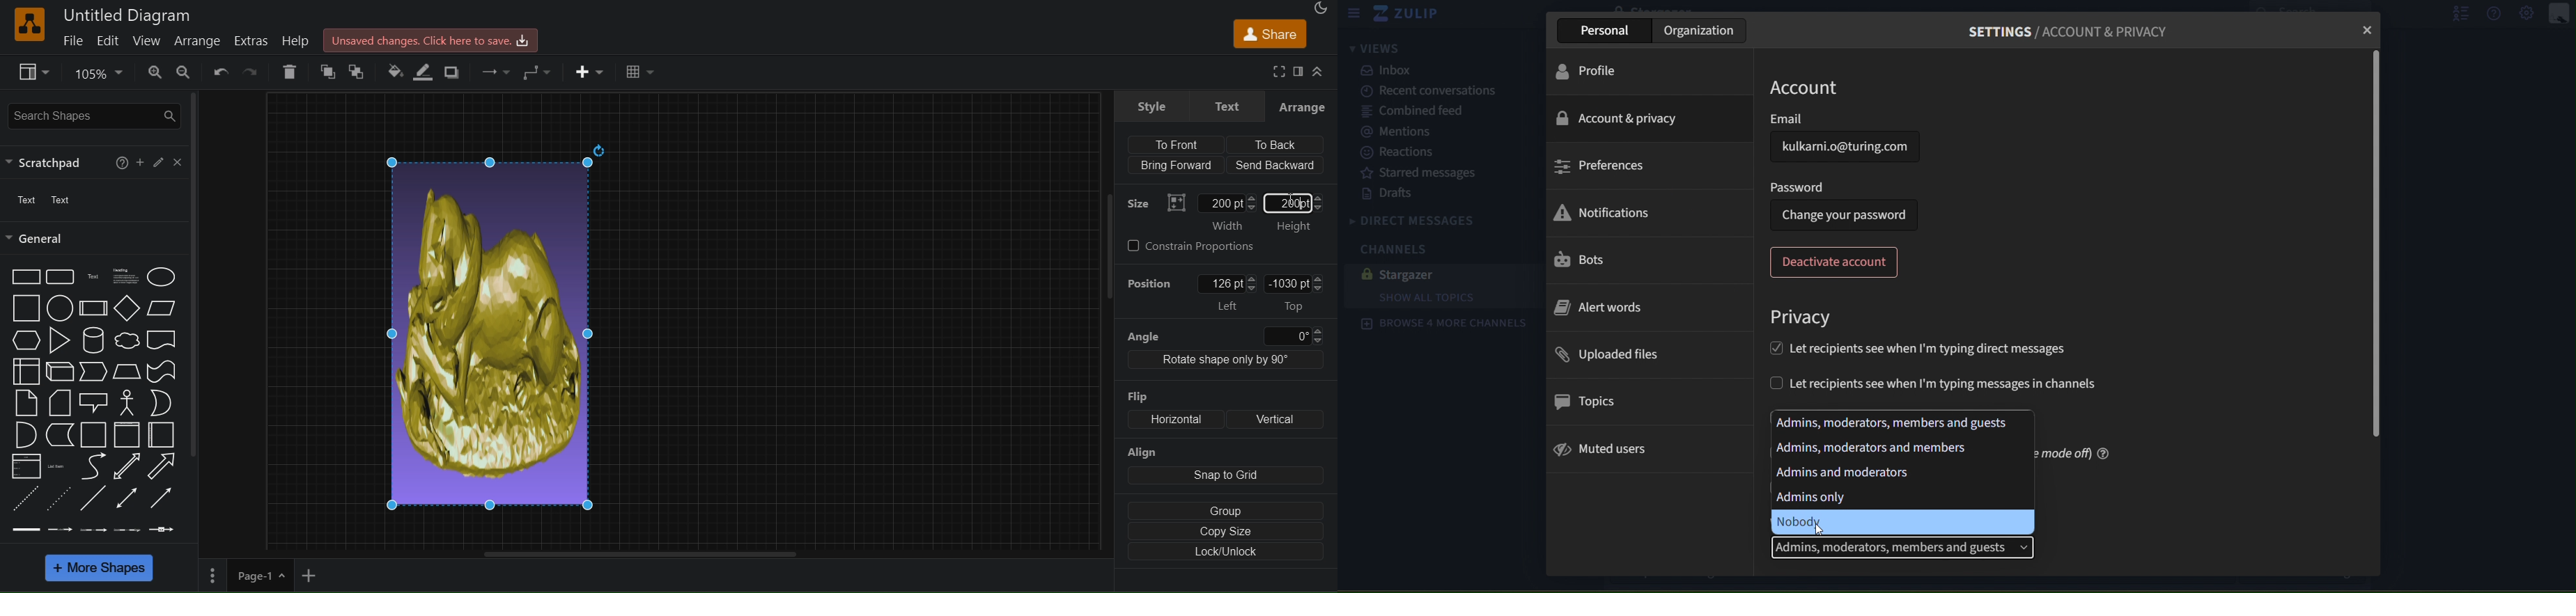 This screenshot has height=616, width=2576. What do you see at coordinates (1176, 166) in the screenshot?
I see `Bring Forward (align)` at bounding box center [1176, 166].